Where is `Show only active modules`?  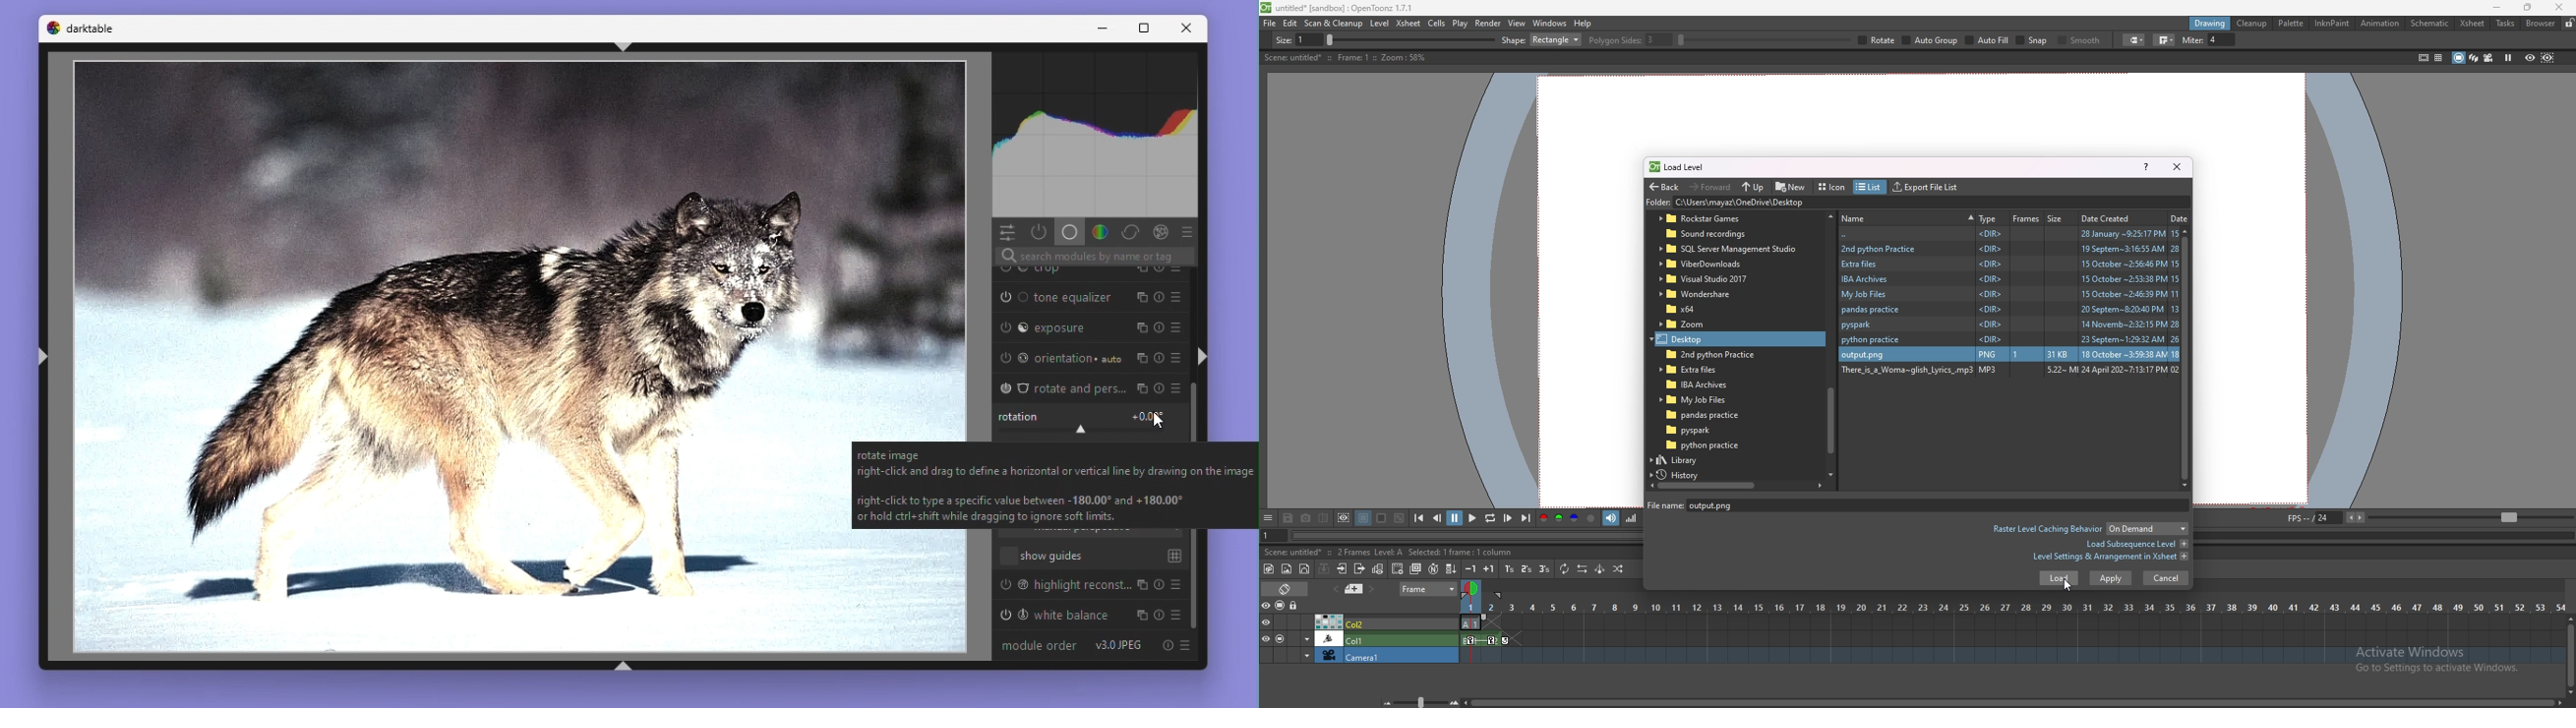 Show only active modules is located at coordinates (1041, 231).